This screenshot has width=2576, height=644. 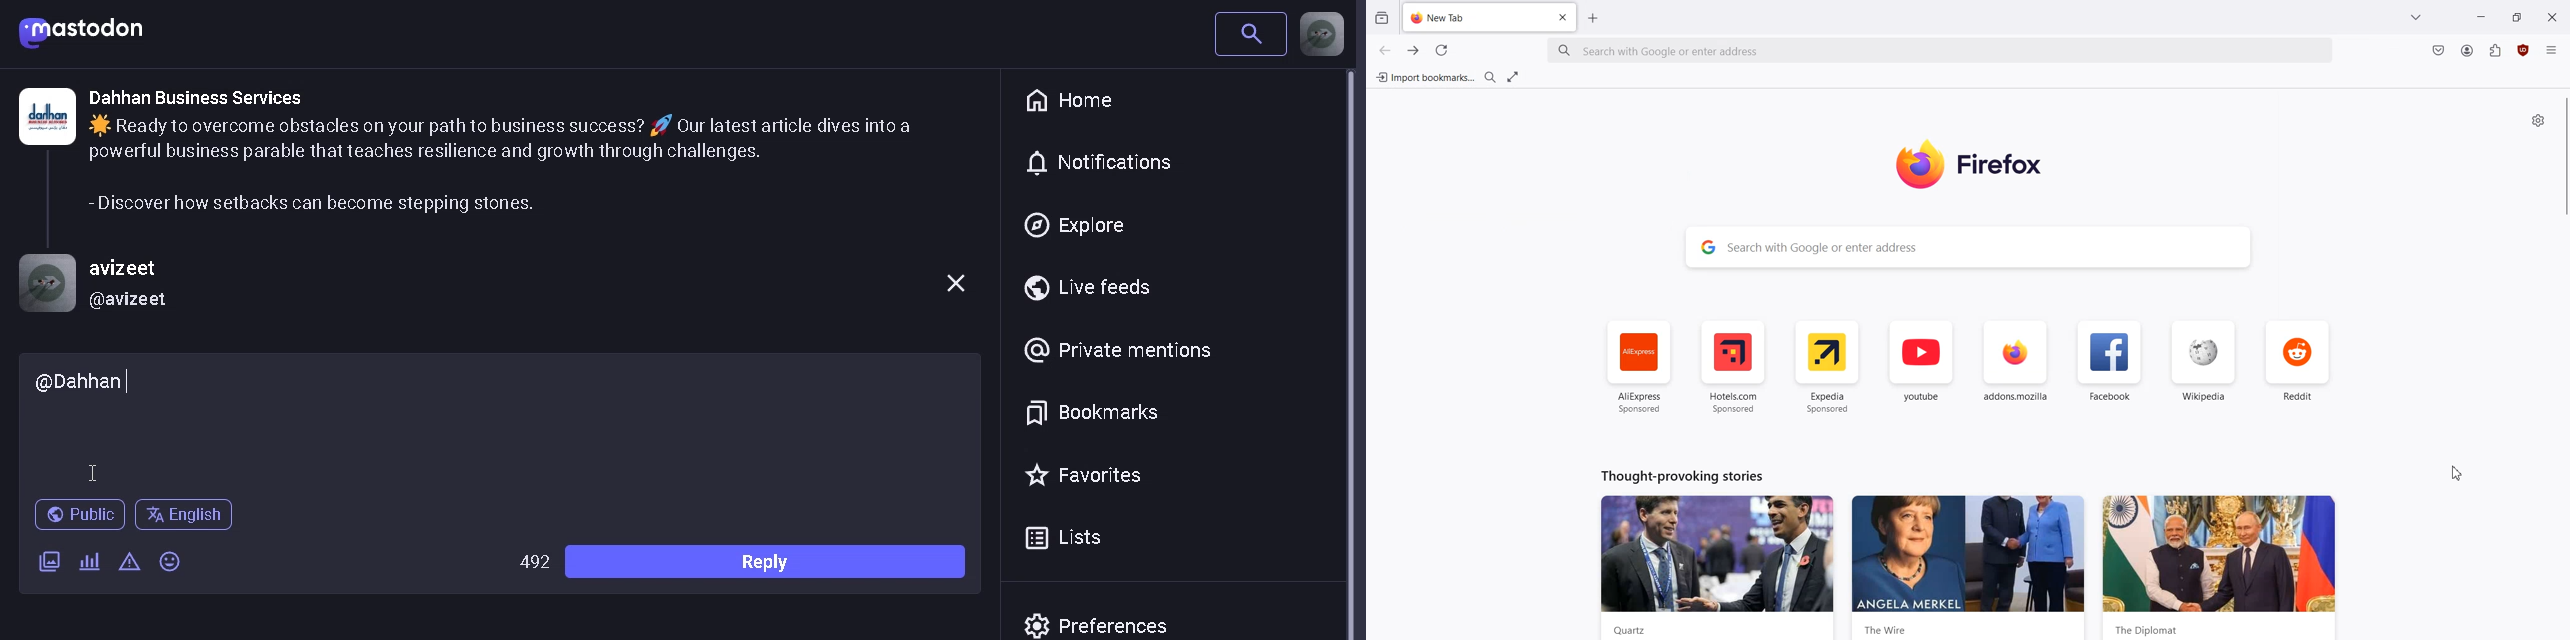 I want to click on Extensions, so click(x=2496, y=51).